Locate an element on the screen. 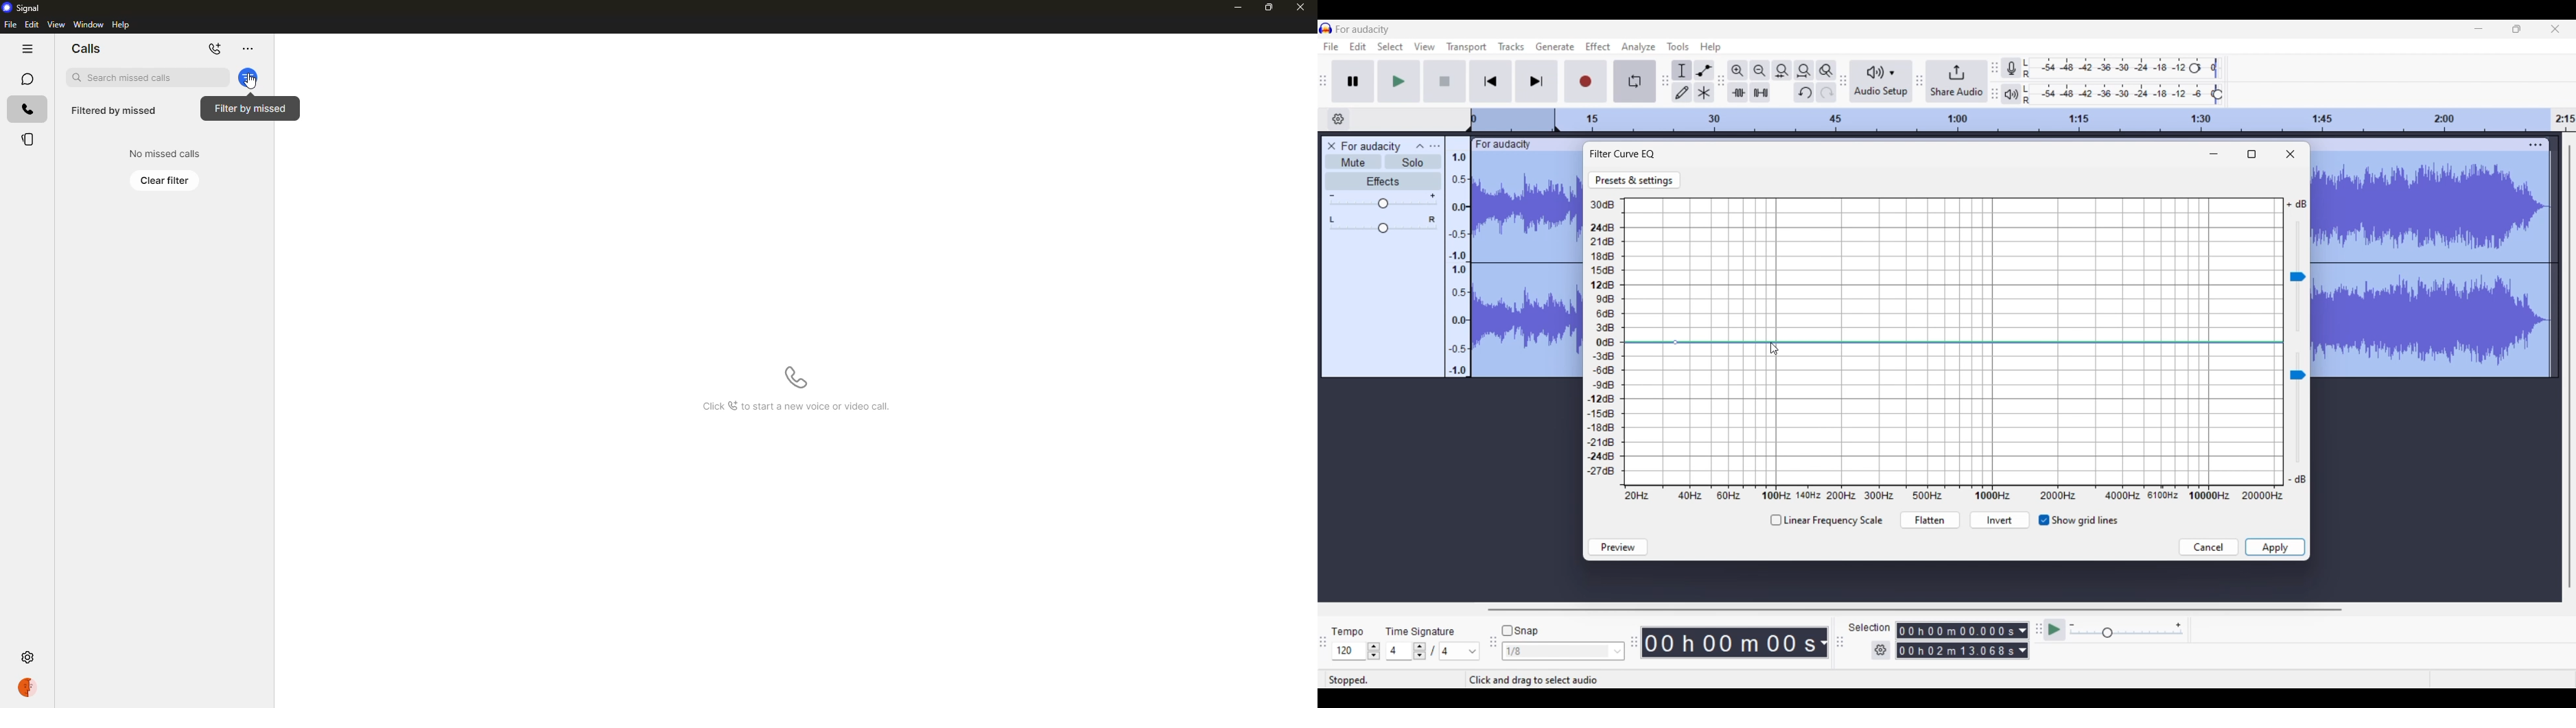  close is located at coordinates (1302, 8).